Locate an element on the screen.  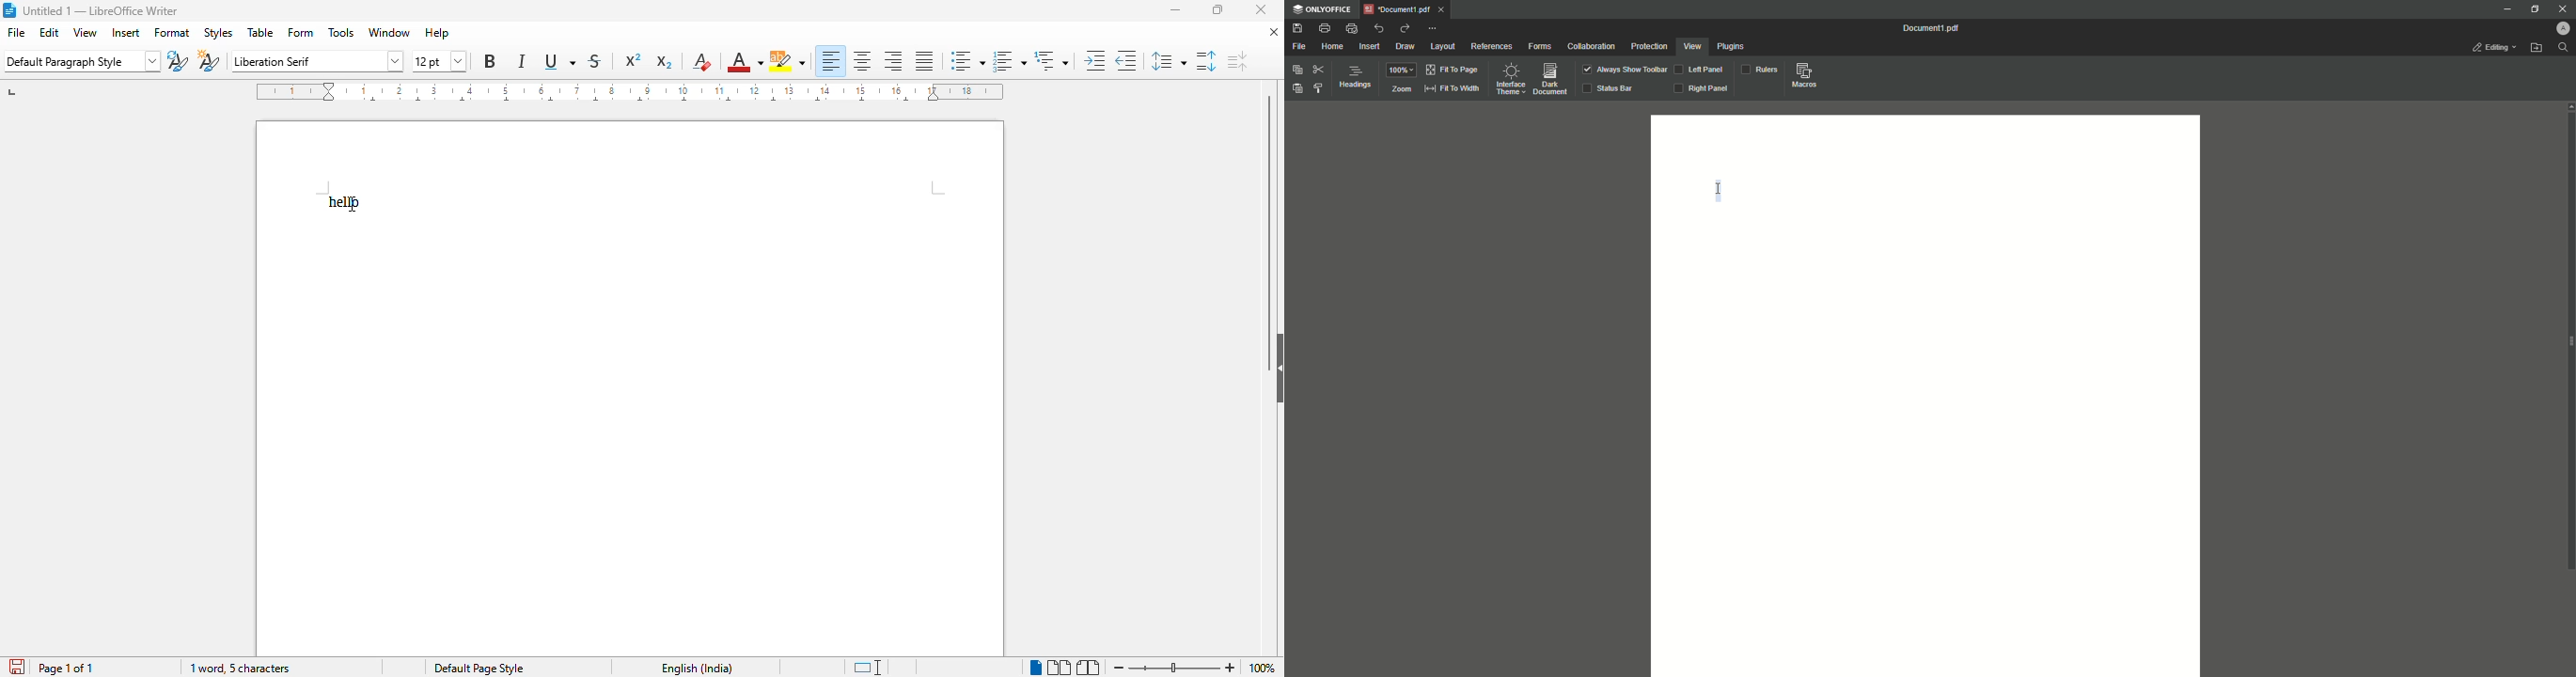
single-page view is located at coordinates (1036, 668).